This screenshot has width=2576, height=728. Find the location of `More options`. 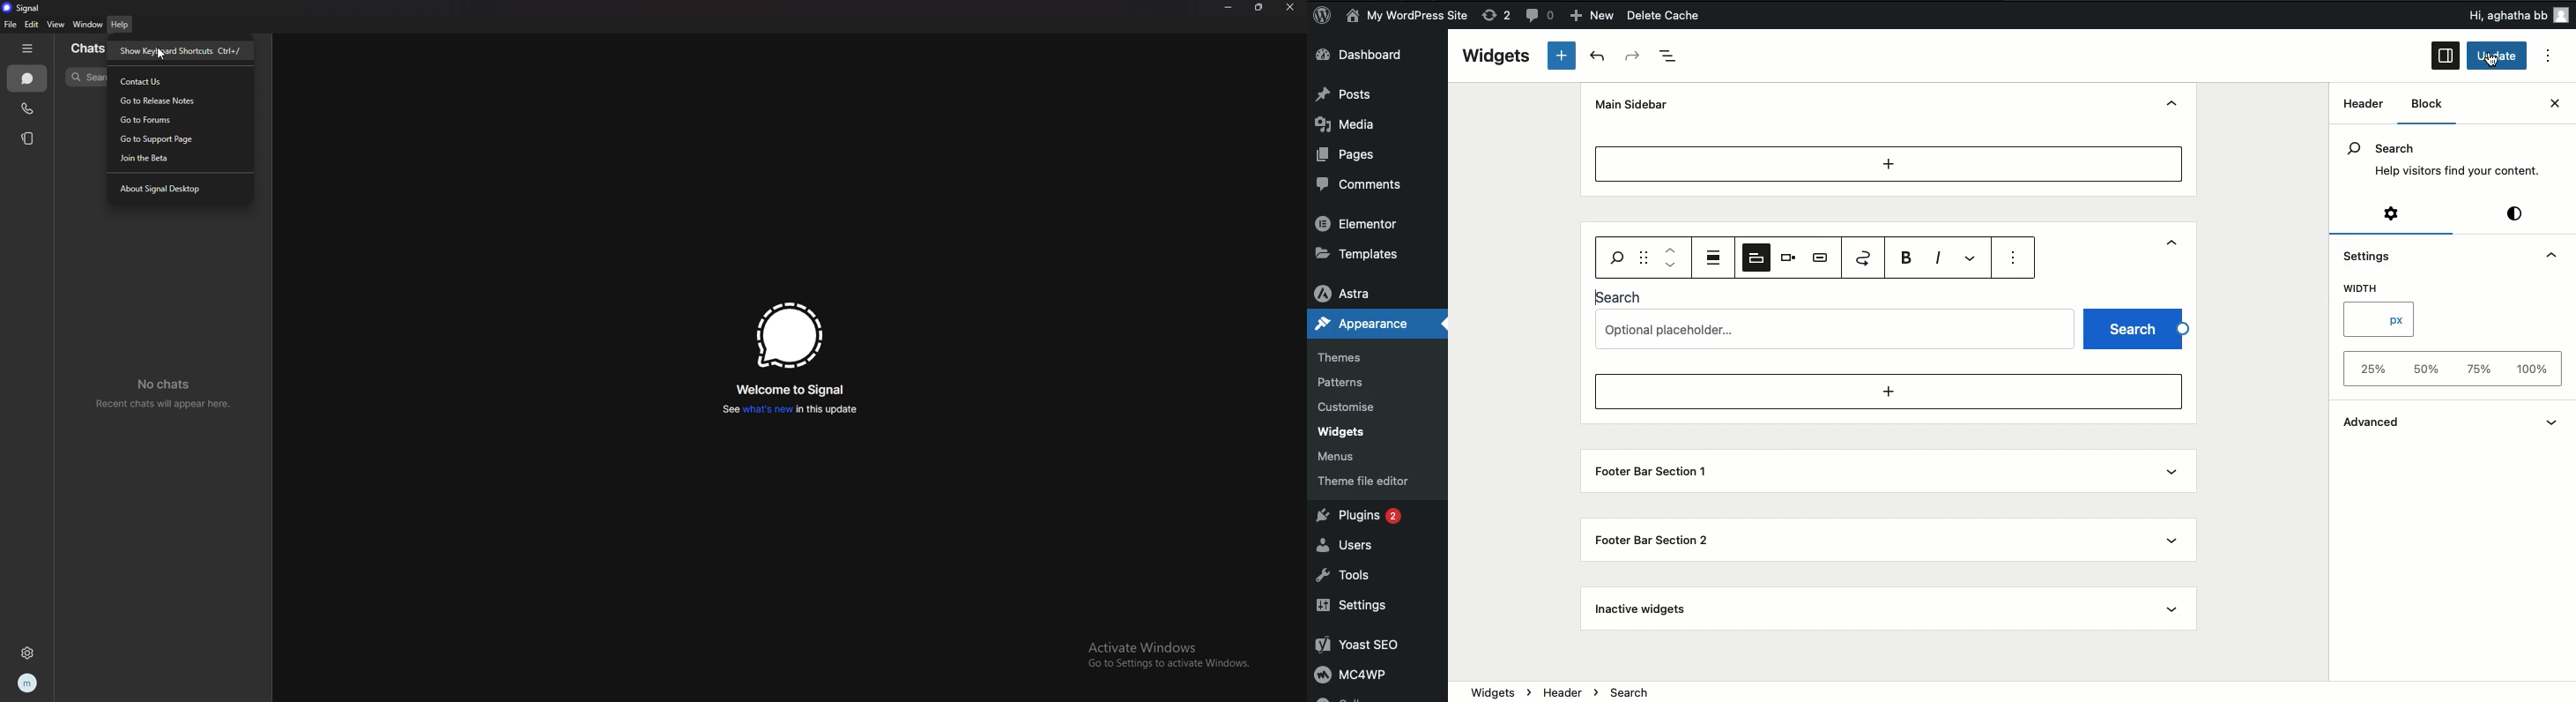

More options is located at coordinates (1973, 258).